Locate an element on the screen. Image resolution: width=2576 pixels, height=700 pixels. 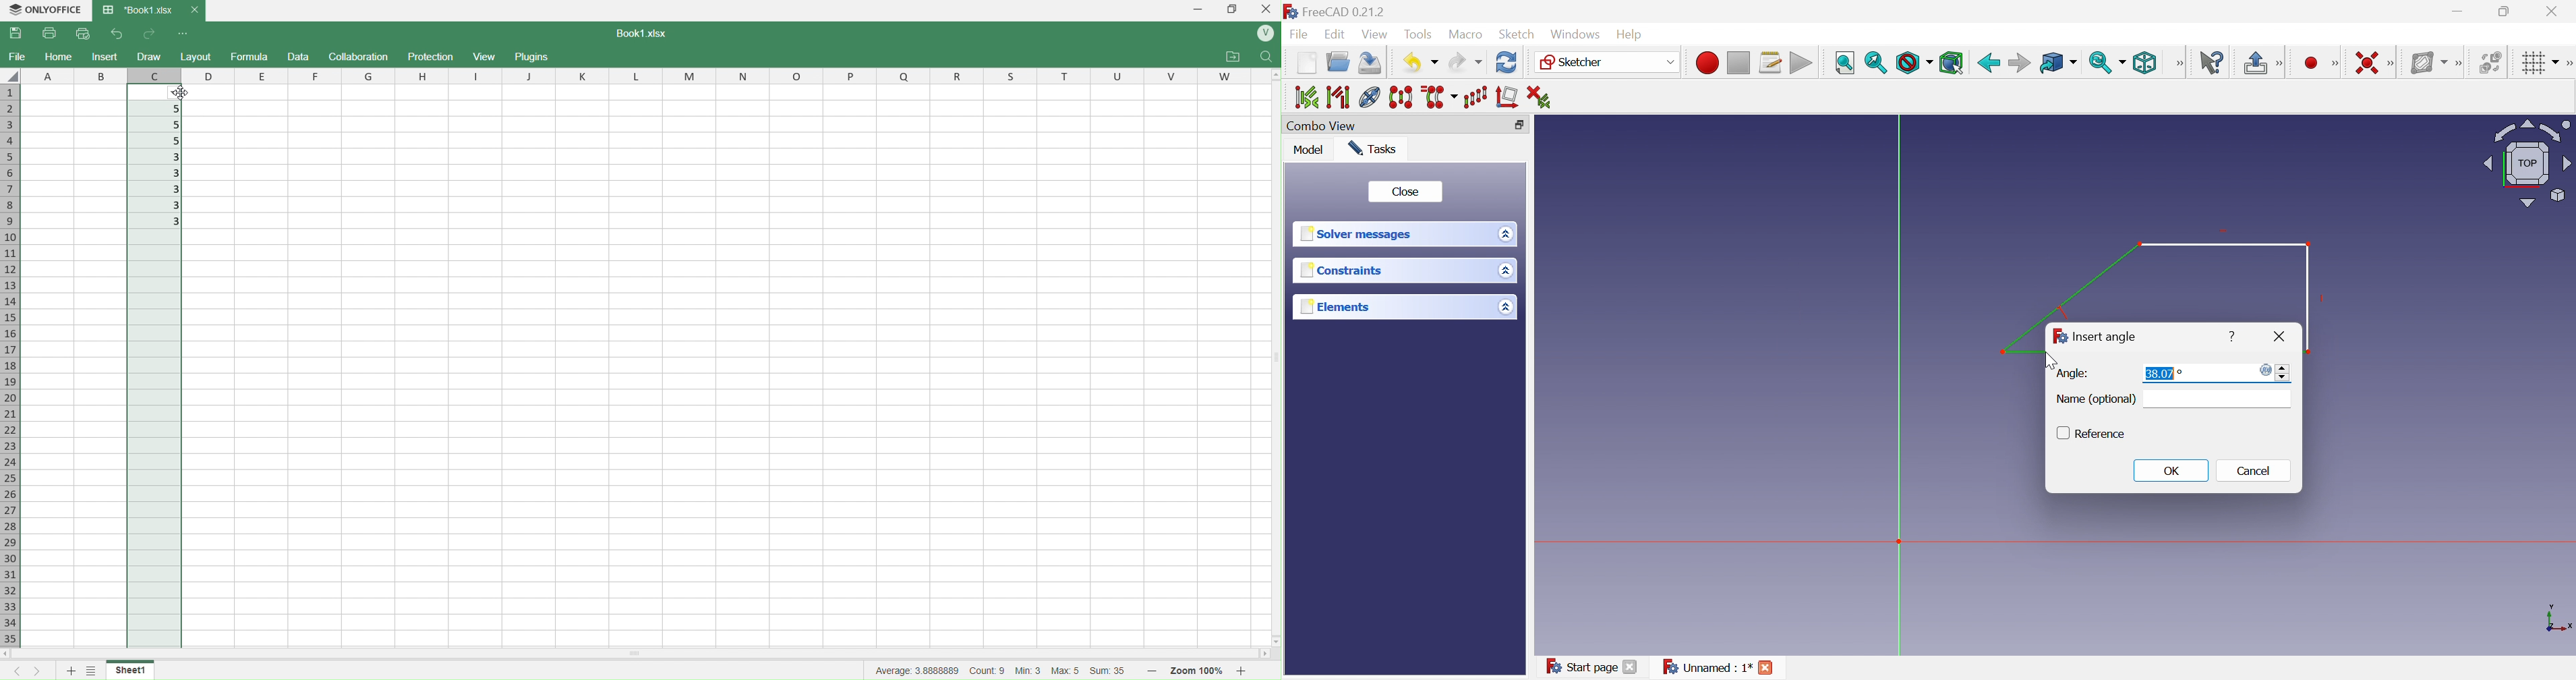
undo is located at coordinates (114, 34).